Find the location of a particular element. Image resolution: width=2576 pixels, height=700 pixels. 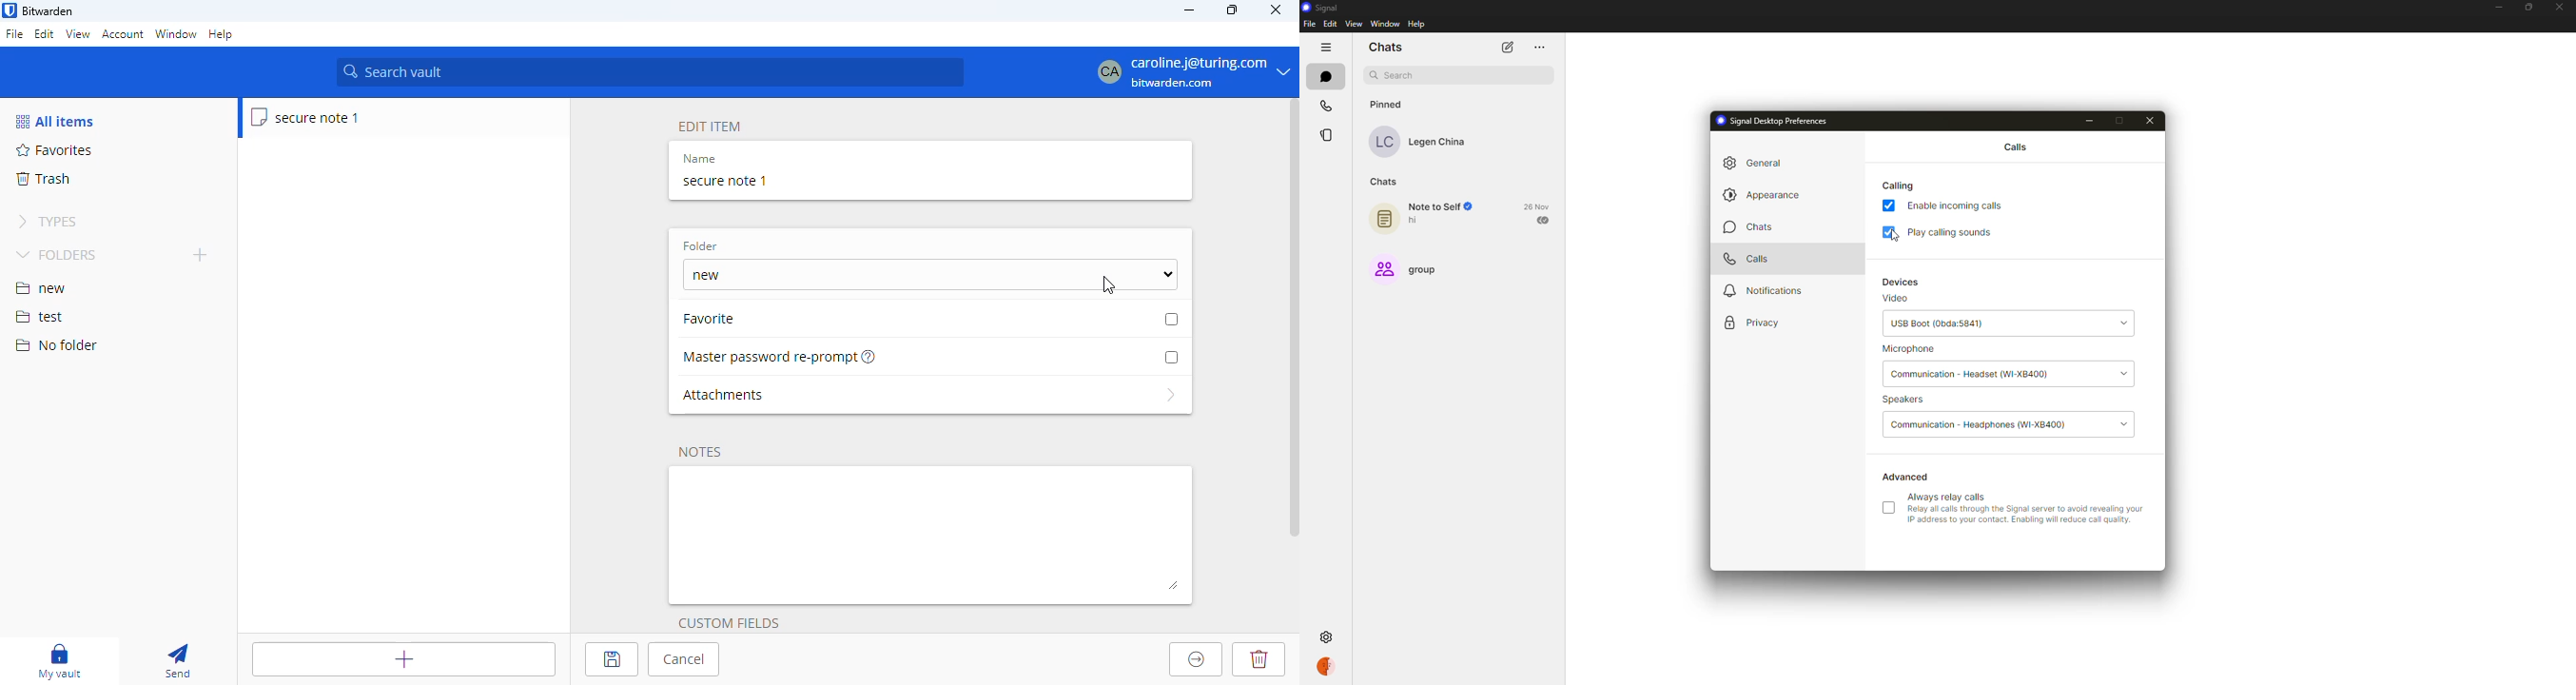

folder is located at coordinates (700, 246).